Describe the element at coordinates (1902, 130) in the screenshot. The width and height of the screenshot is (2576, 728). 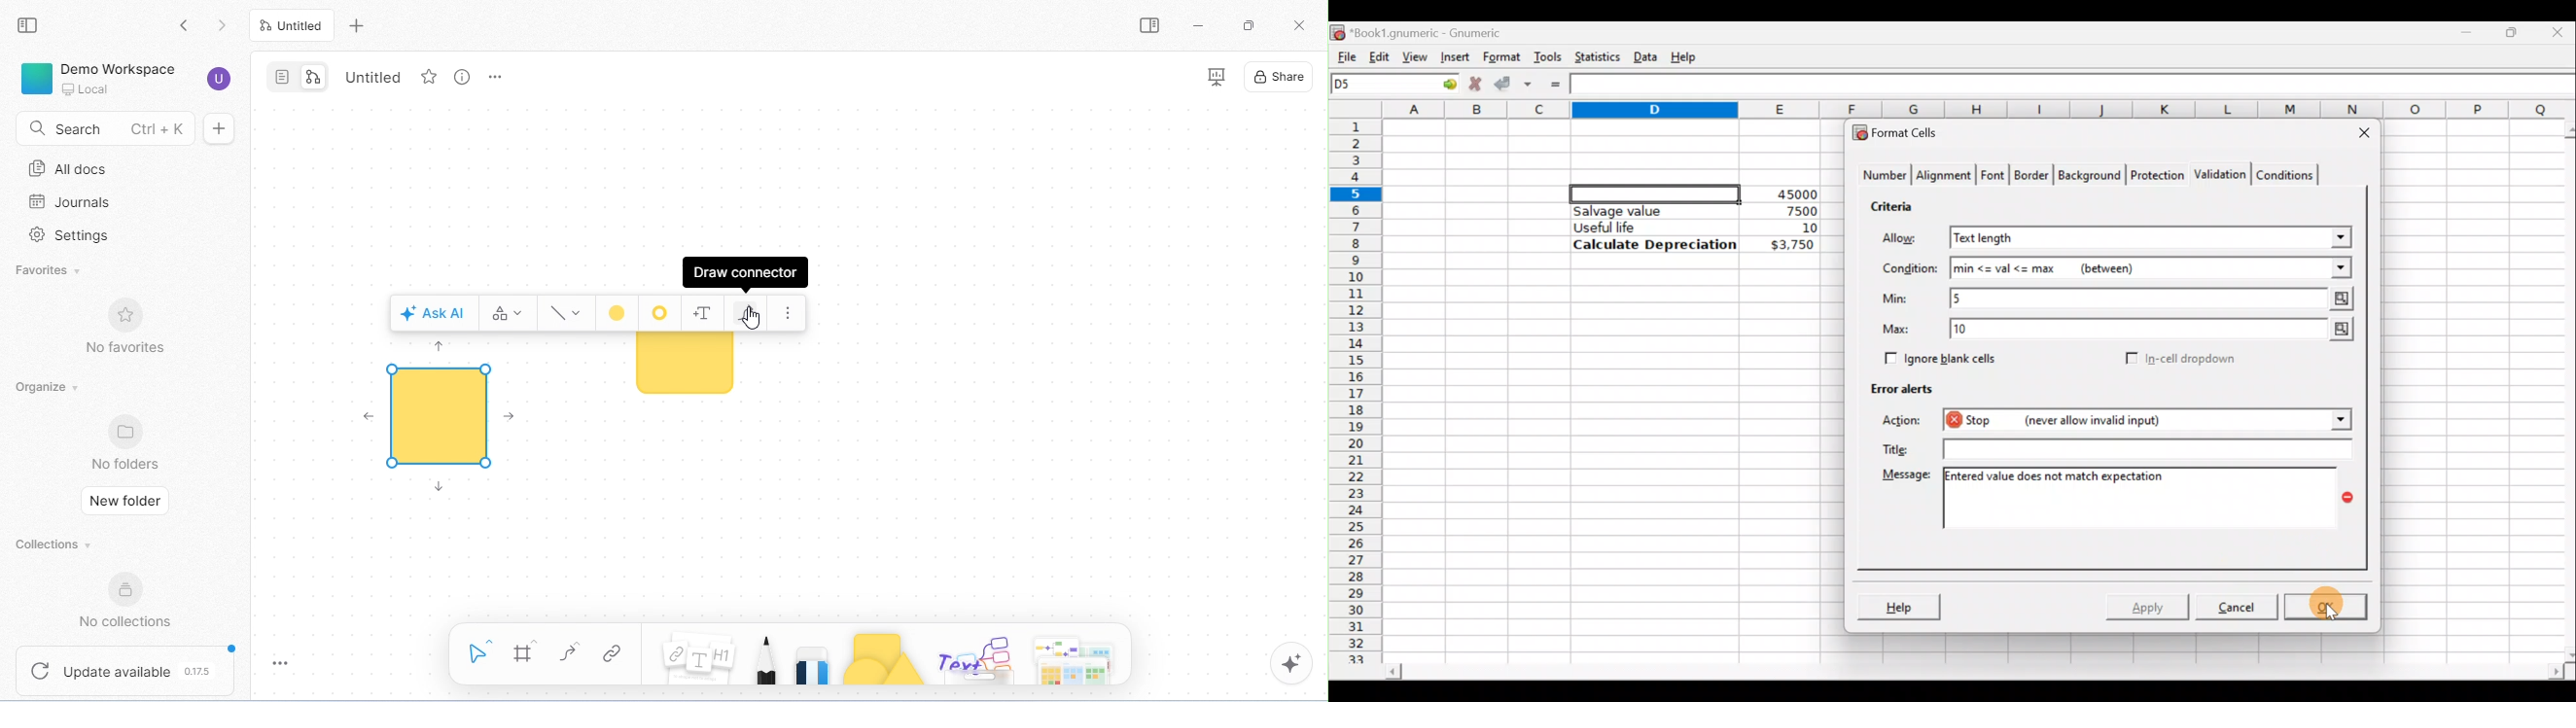
I see `Format cells` at that location.